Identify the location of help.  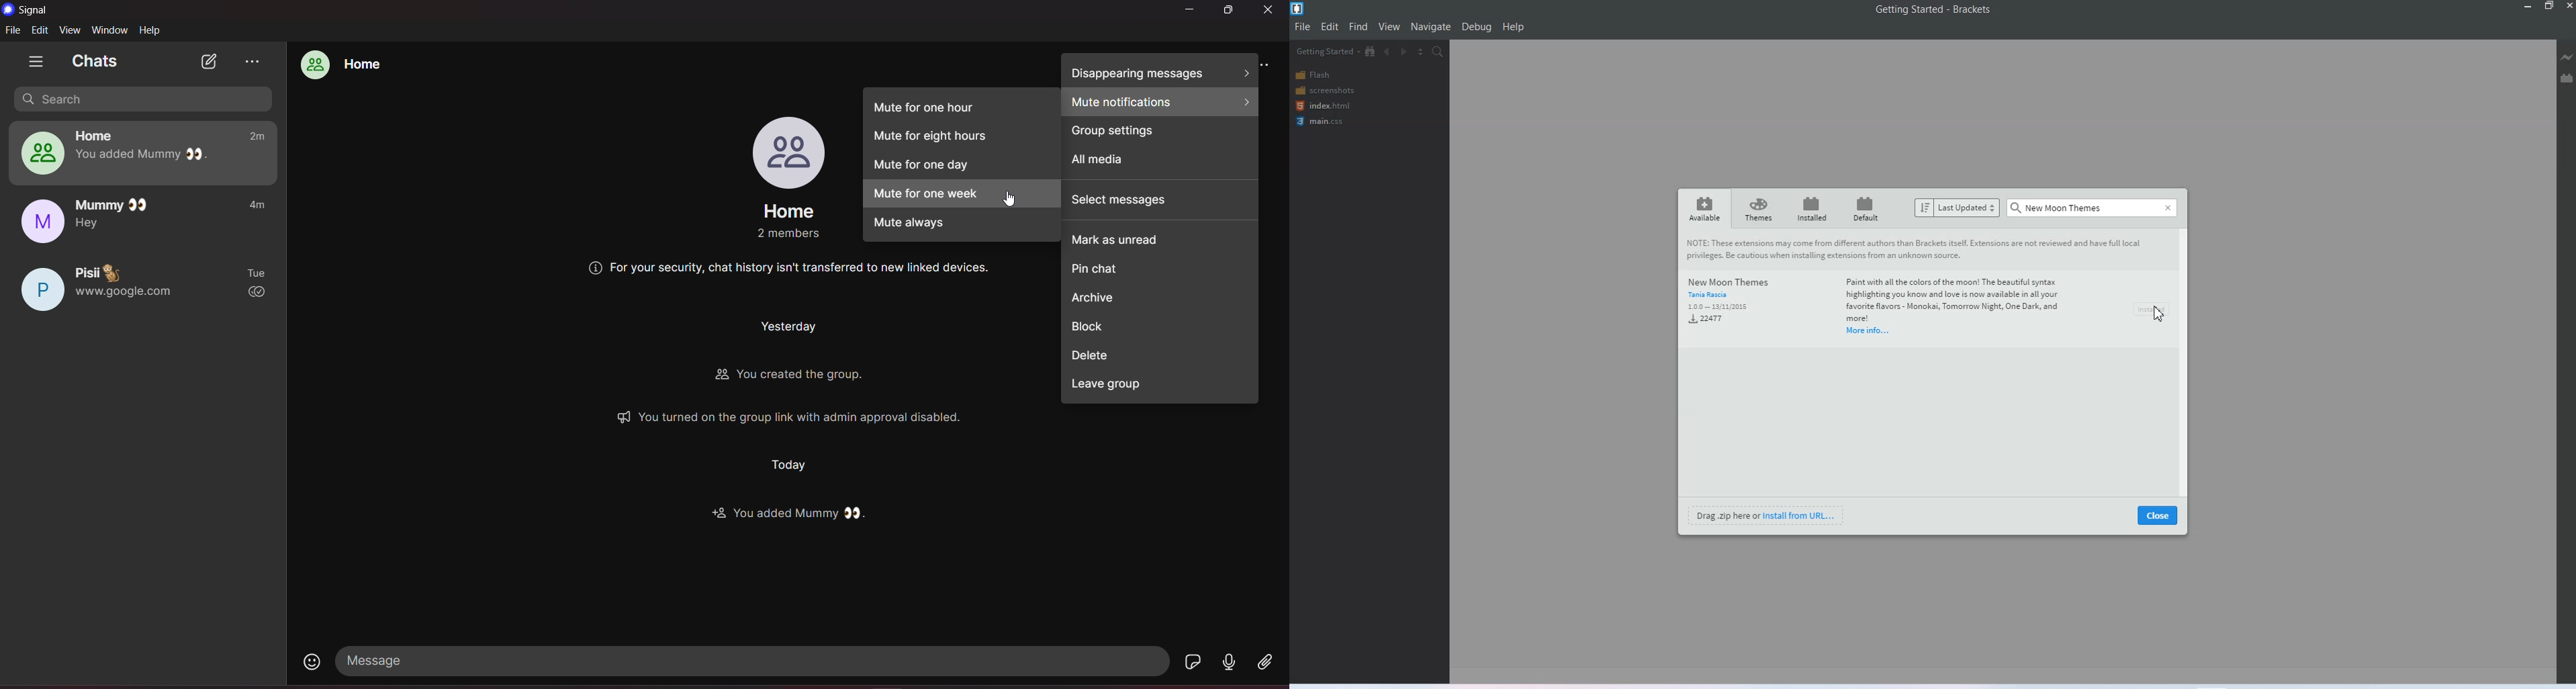
(1514, 27).